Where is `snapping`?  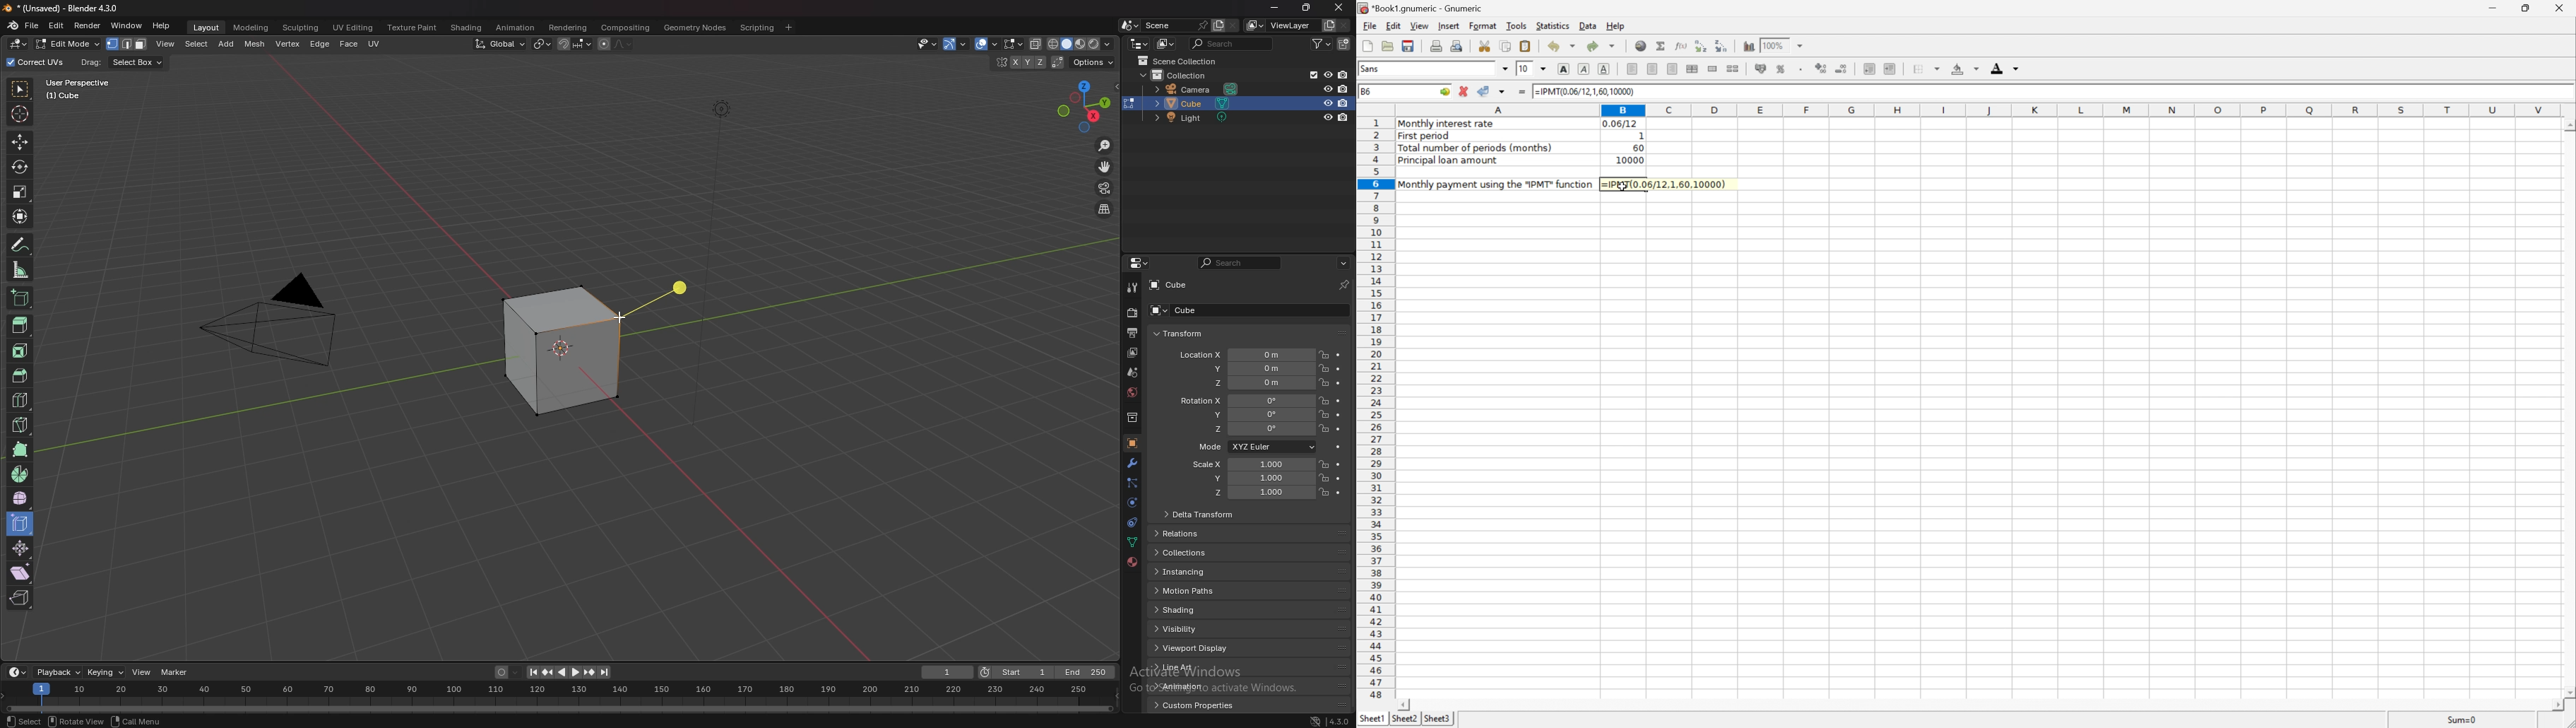 snapping is located at coordinates (575, 44).